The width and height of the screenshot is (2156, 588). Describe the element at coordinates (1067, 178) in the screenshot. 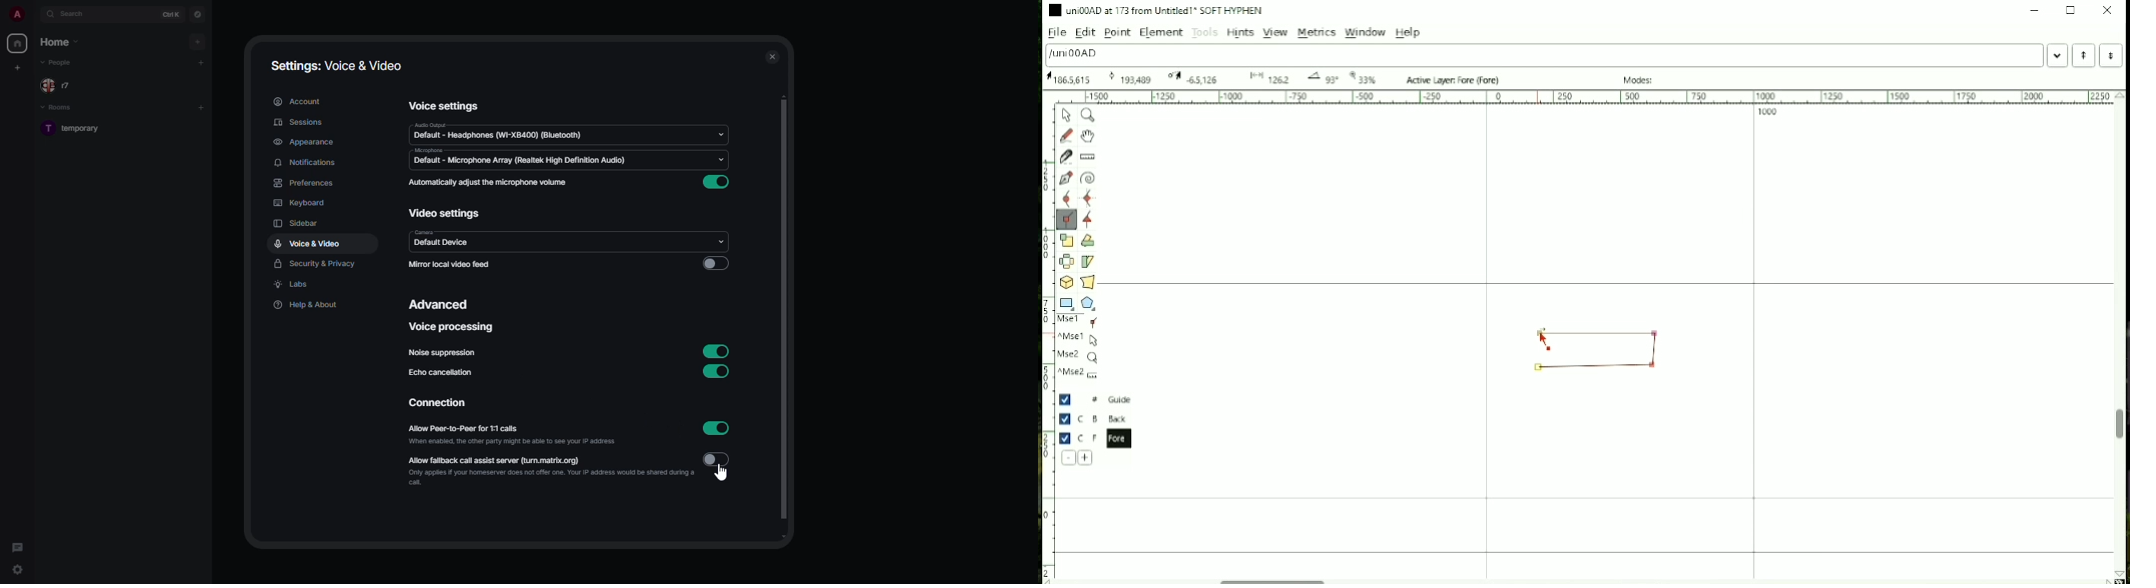

I see `Add a point, then drag out its control points` at that location.